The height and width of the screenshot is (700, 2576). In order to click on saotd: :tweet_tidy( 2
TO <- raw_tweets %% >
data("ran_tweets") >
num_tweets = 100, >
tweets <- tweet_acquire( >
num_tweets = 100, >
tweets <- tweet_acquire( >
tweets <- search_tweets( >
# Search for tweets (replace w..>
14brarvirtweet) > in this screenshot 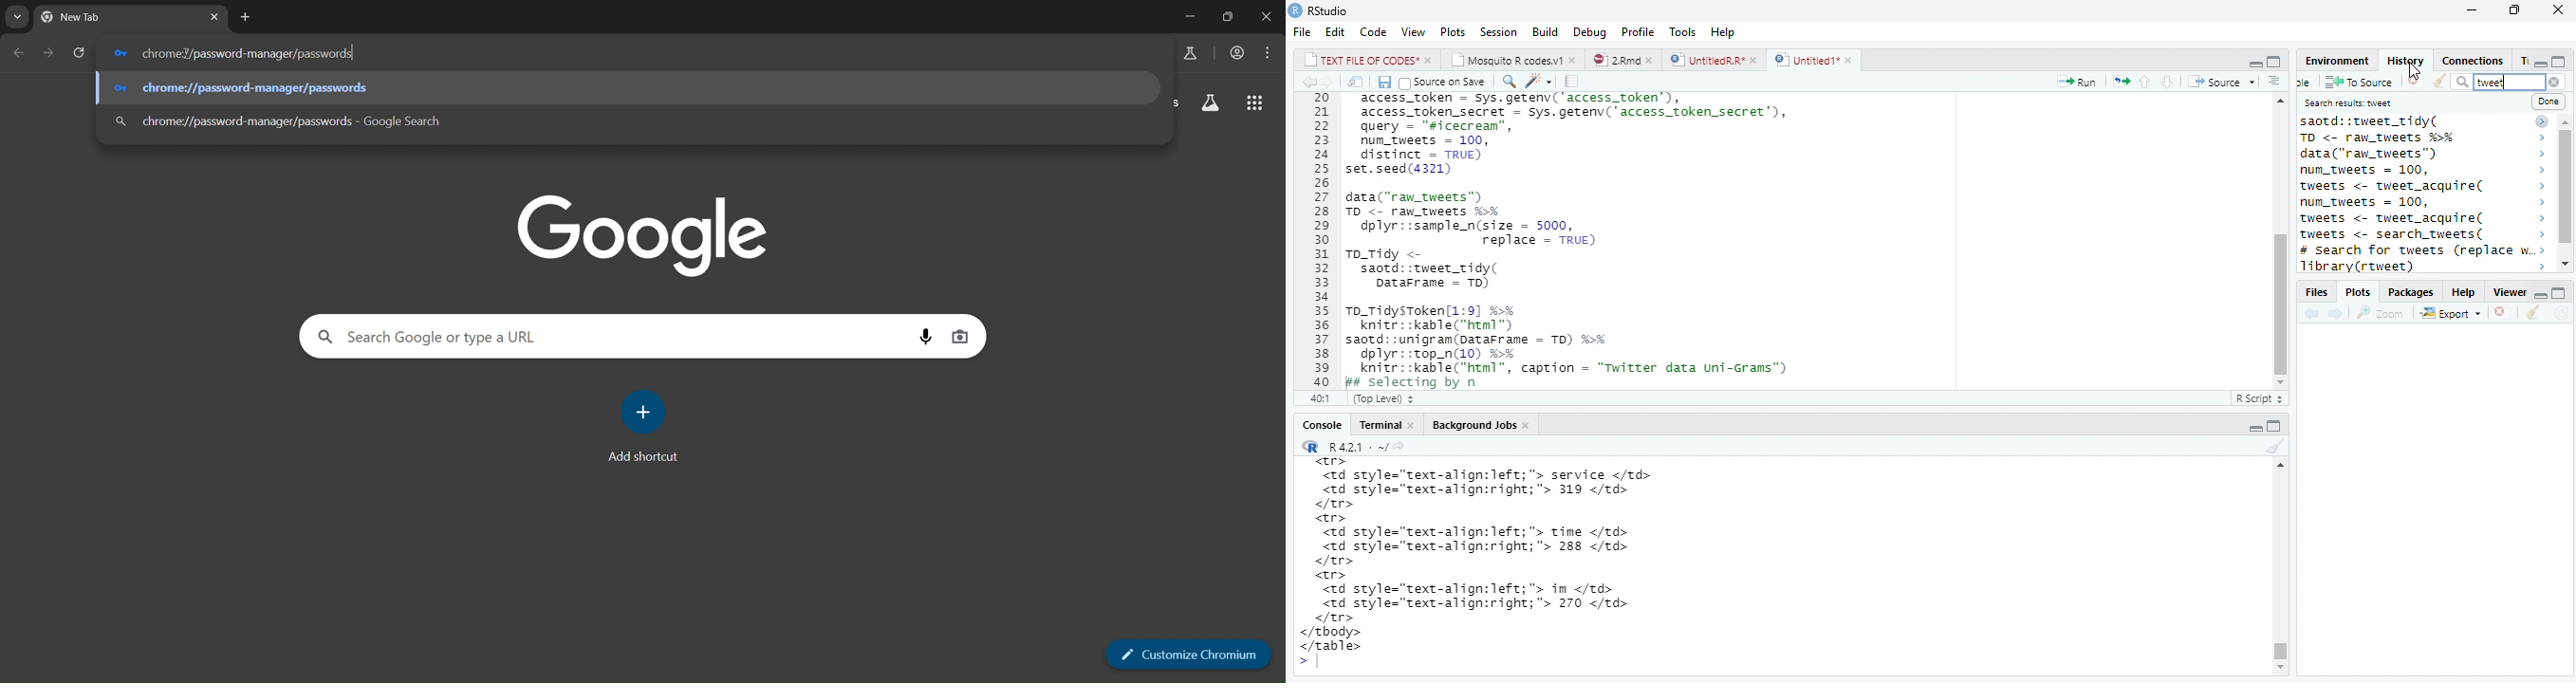, I will do `click(2423, 193)`.